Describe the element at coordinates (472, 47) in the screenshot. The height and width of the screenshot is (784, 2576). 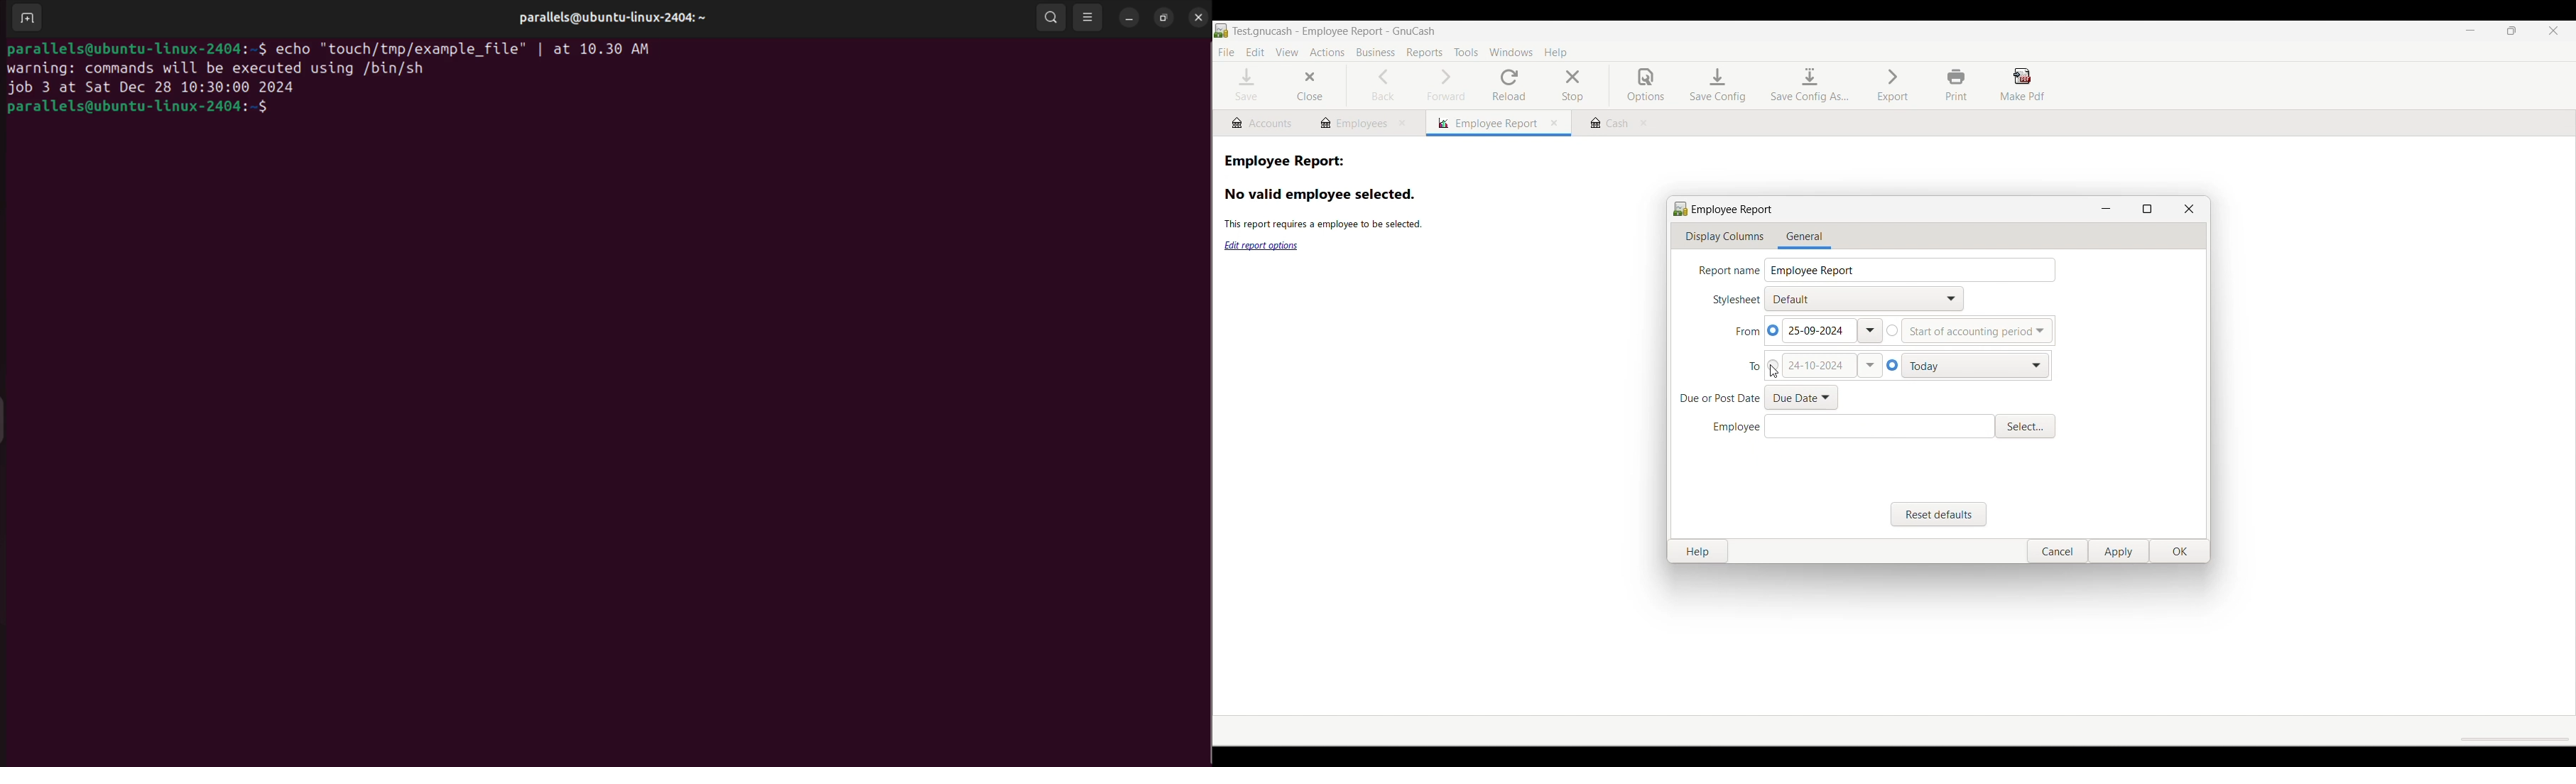
I see `echo "touch /tmp/example_file" | at 10:30 AM` at that location.